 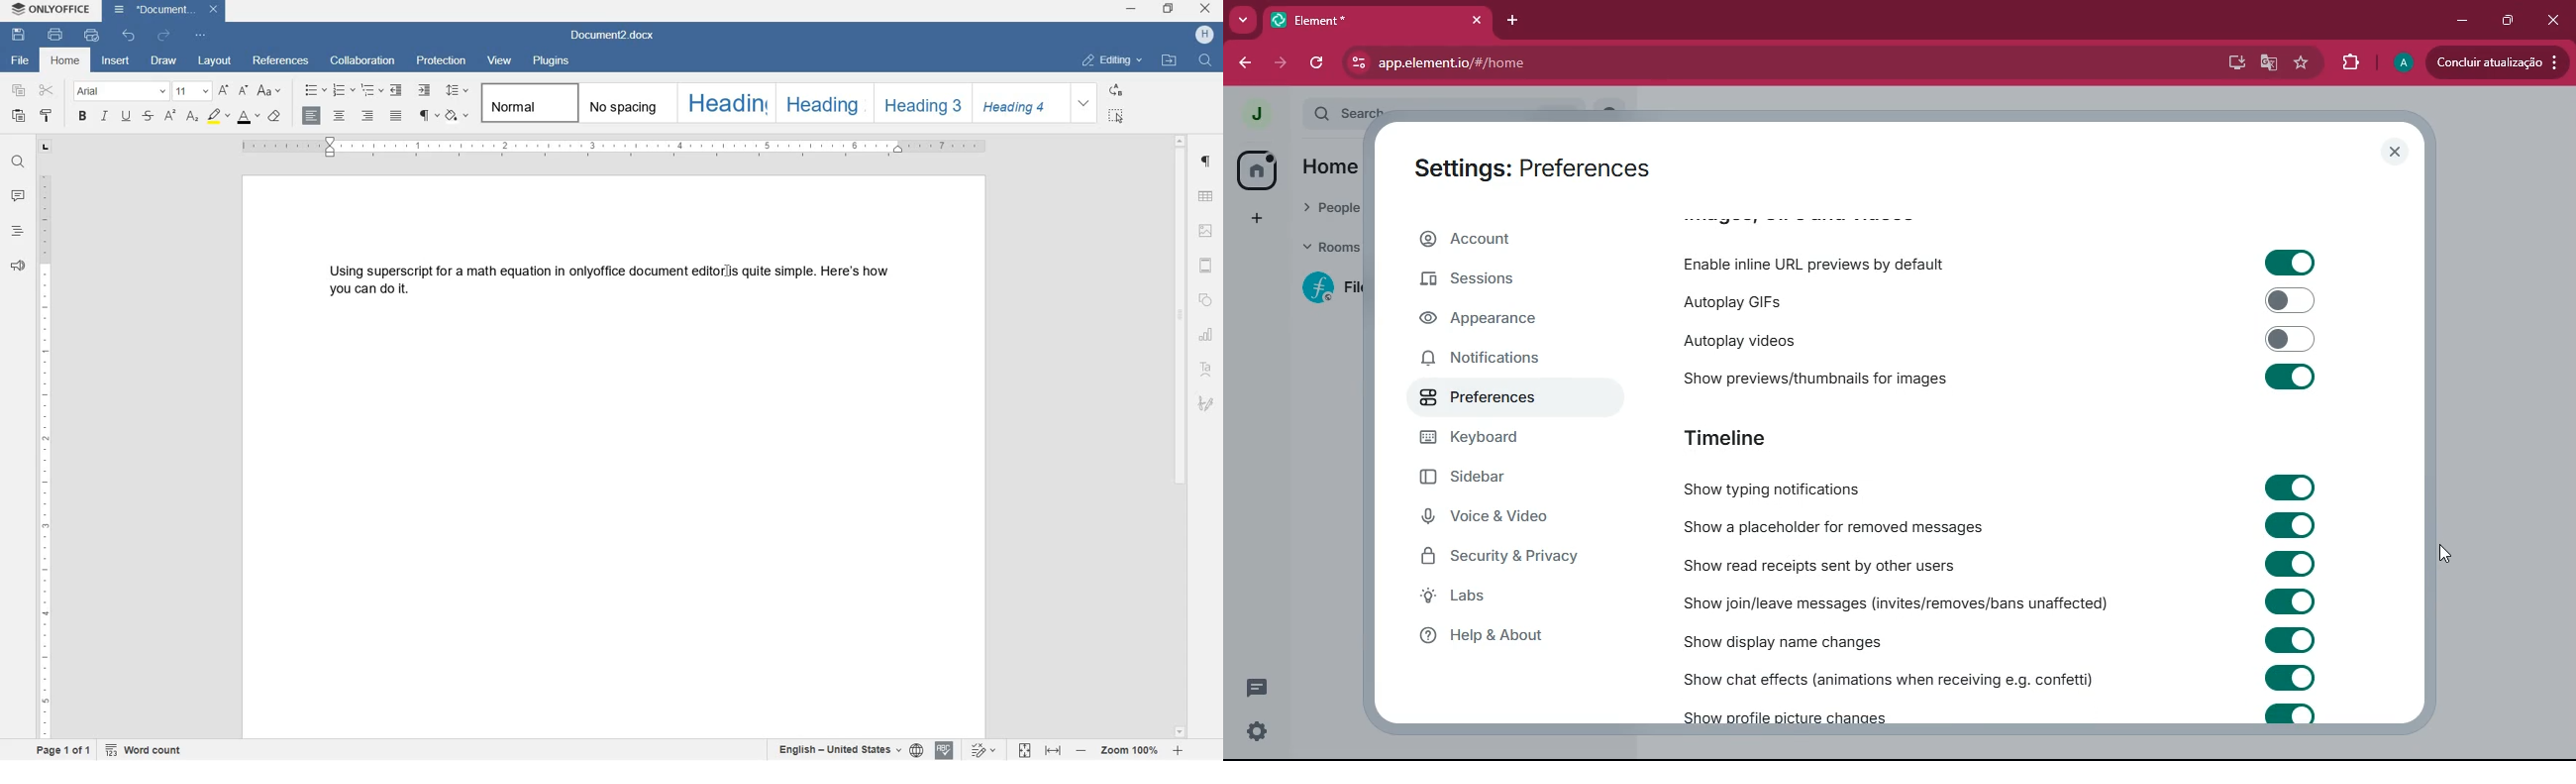 I want to click on show typing notifications, so click(x=1803, y=489).